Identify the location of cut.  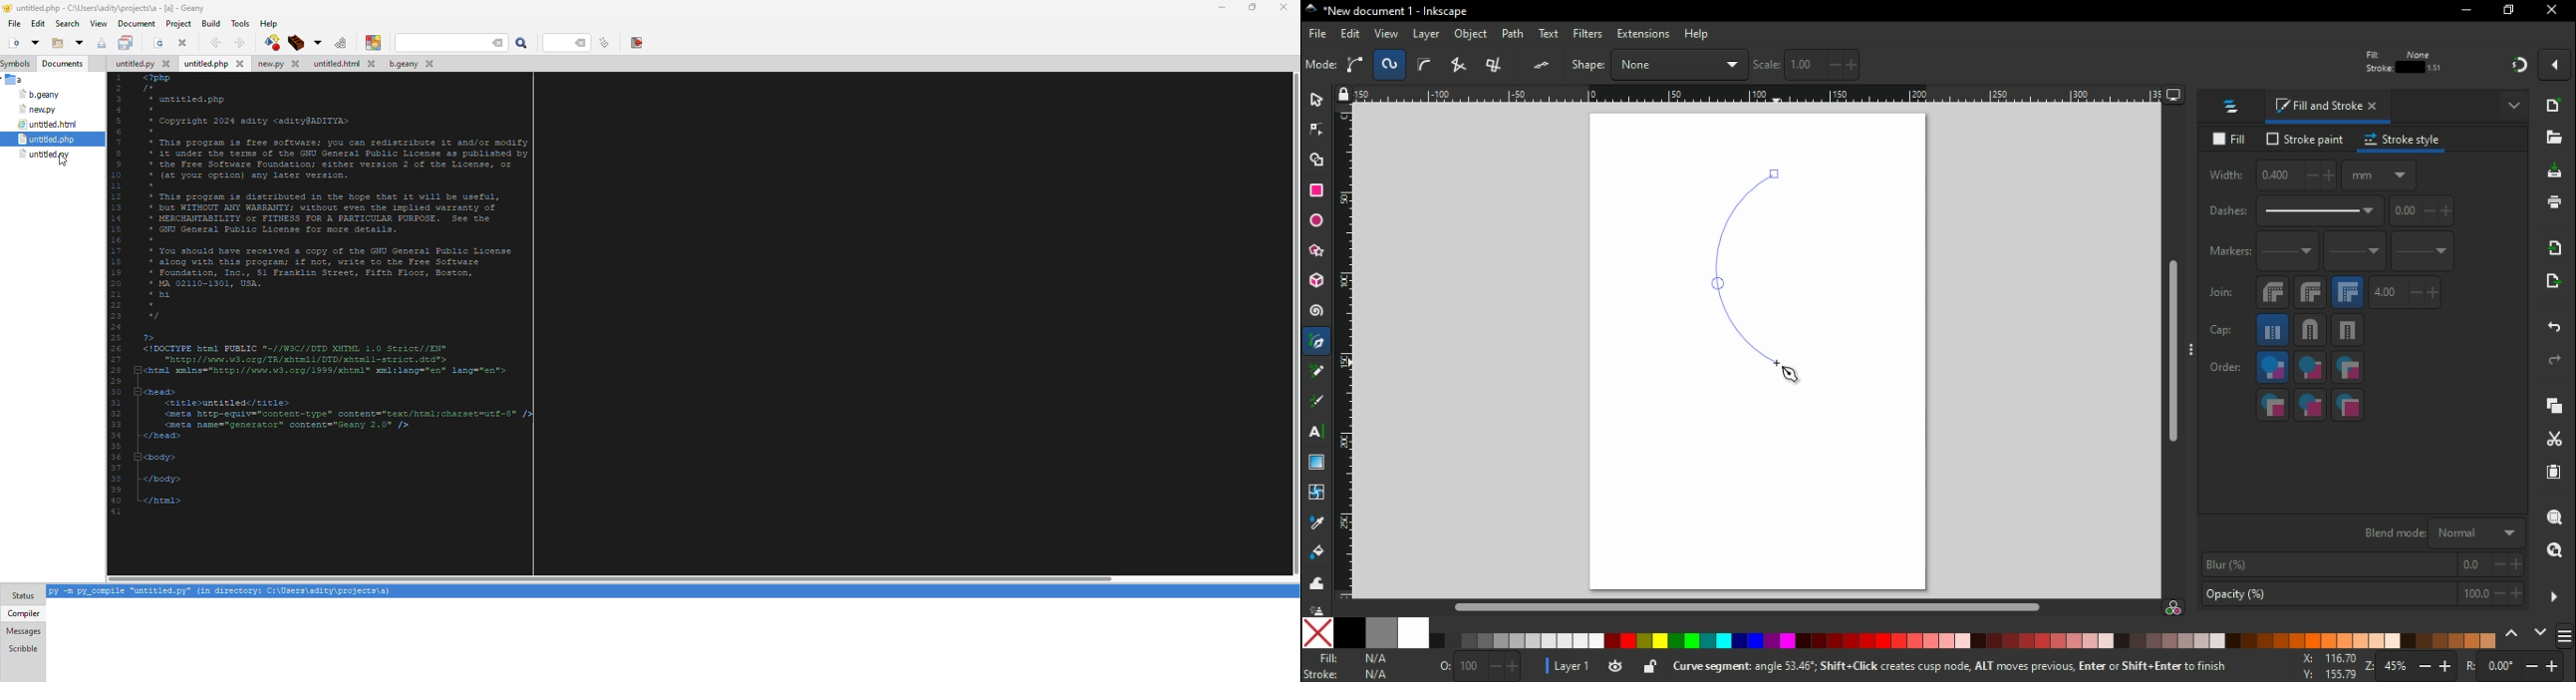
(2556, 441).